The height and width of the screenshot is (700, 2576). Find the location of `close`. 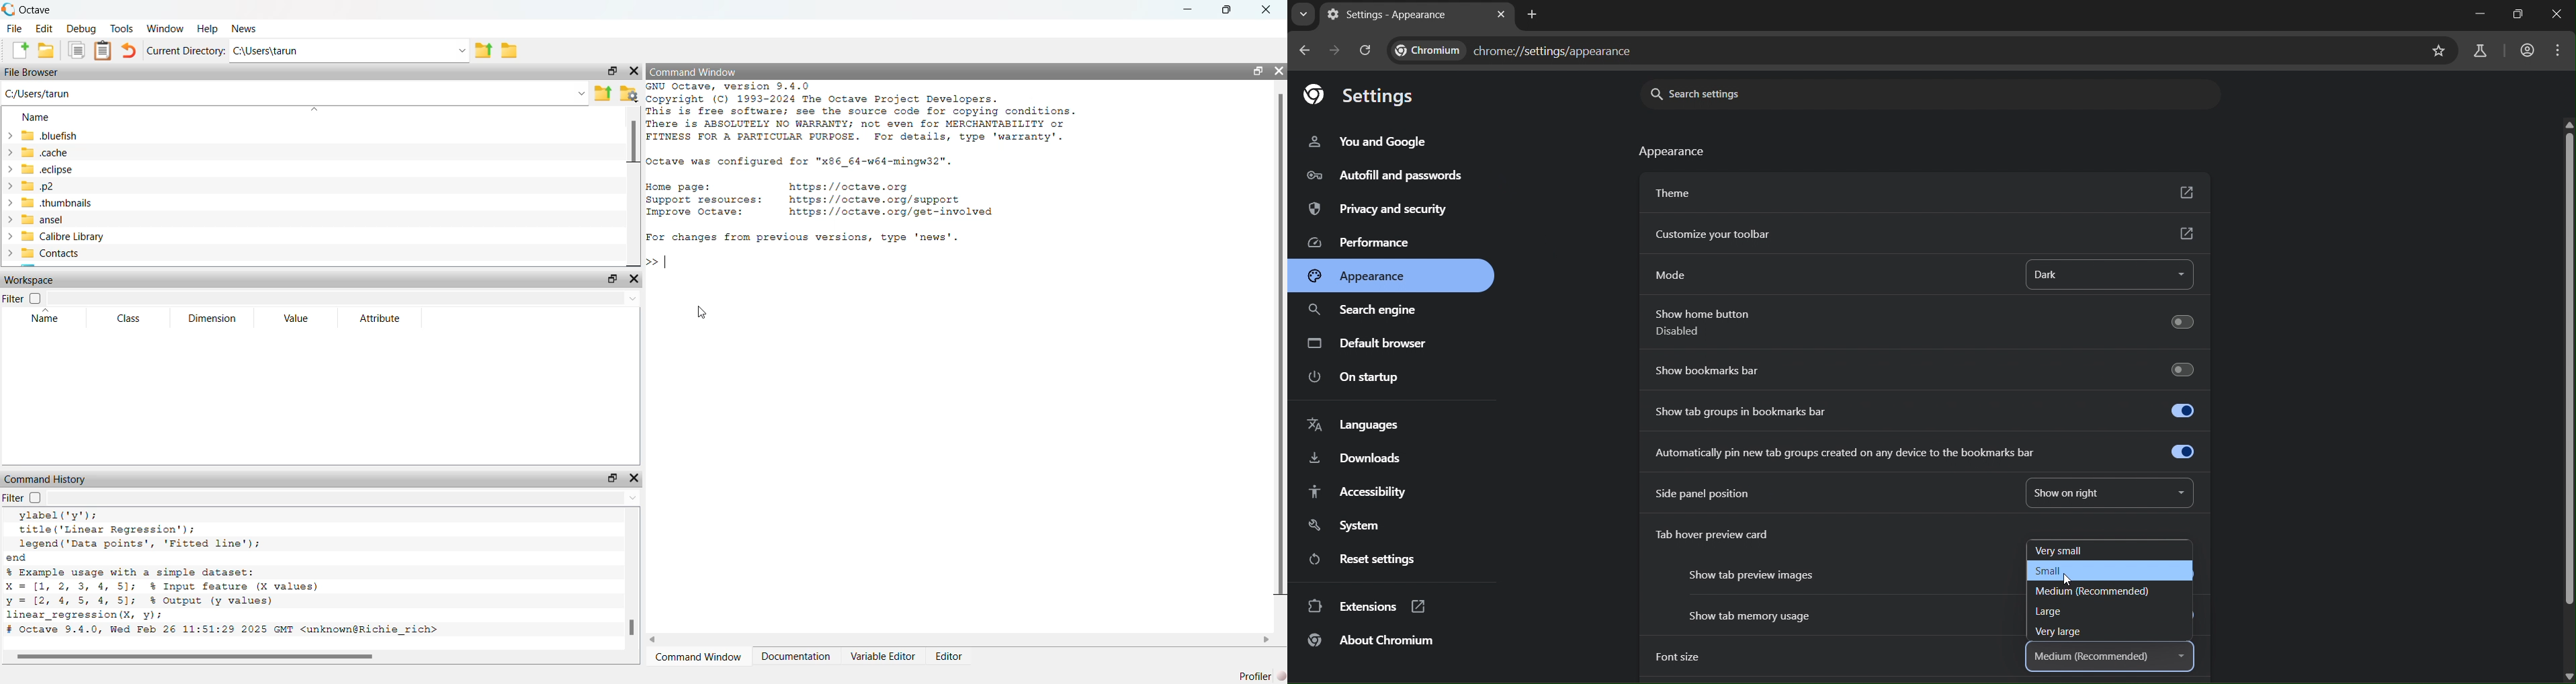

close is located at coordinates (1273, 8).